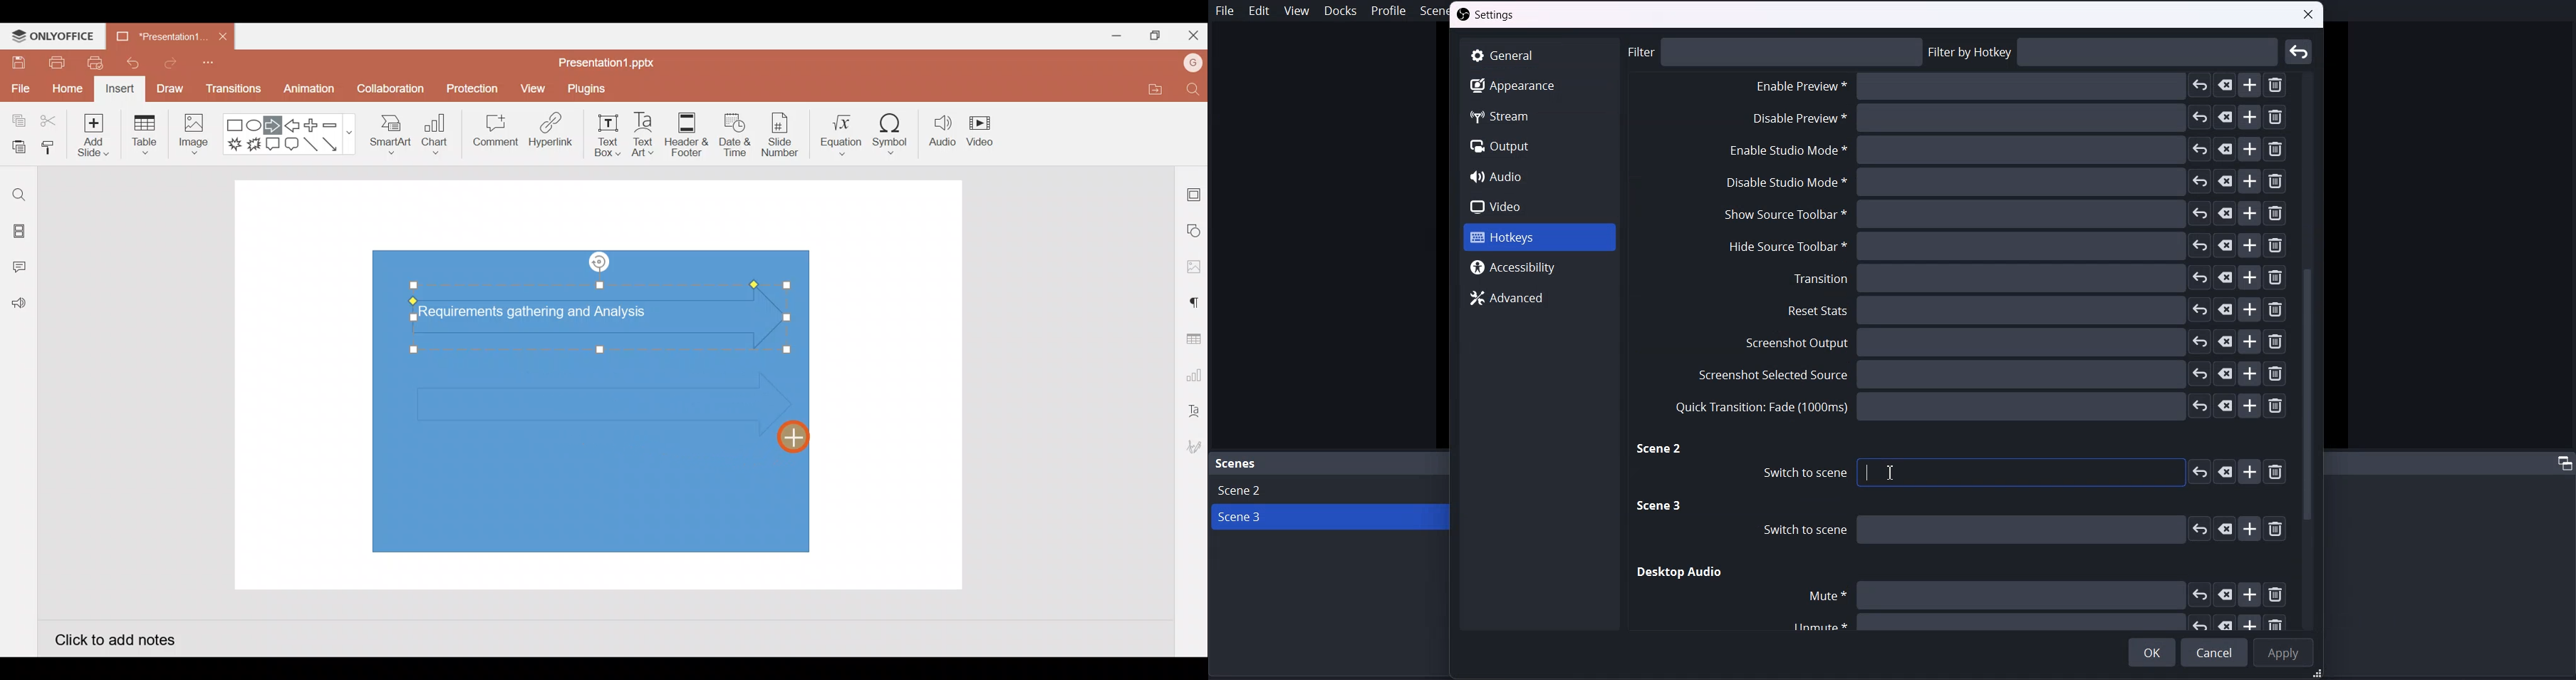  I want to click on Unmute, so click(2032, 622).